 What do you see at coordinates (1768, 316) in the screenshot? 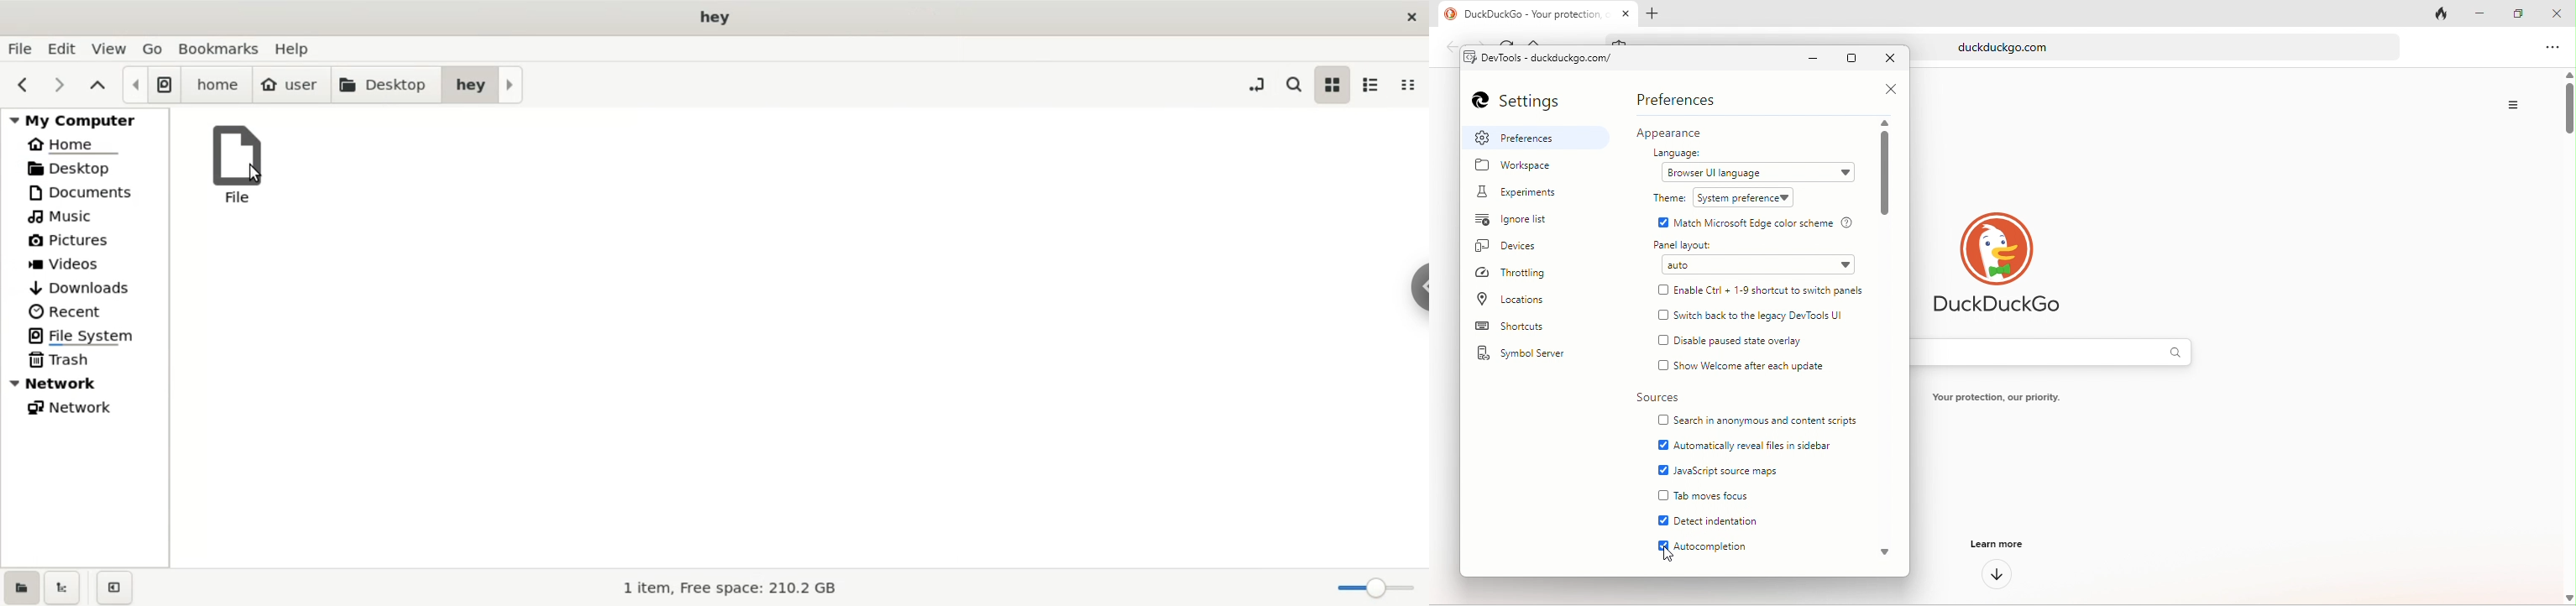
I see `switch back to the legacy dev tools ui` at bounding box center [1768, 316].